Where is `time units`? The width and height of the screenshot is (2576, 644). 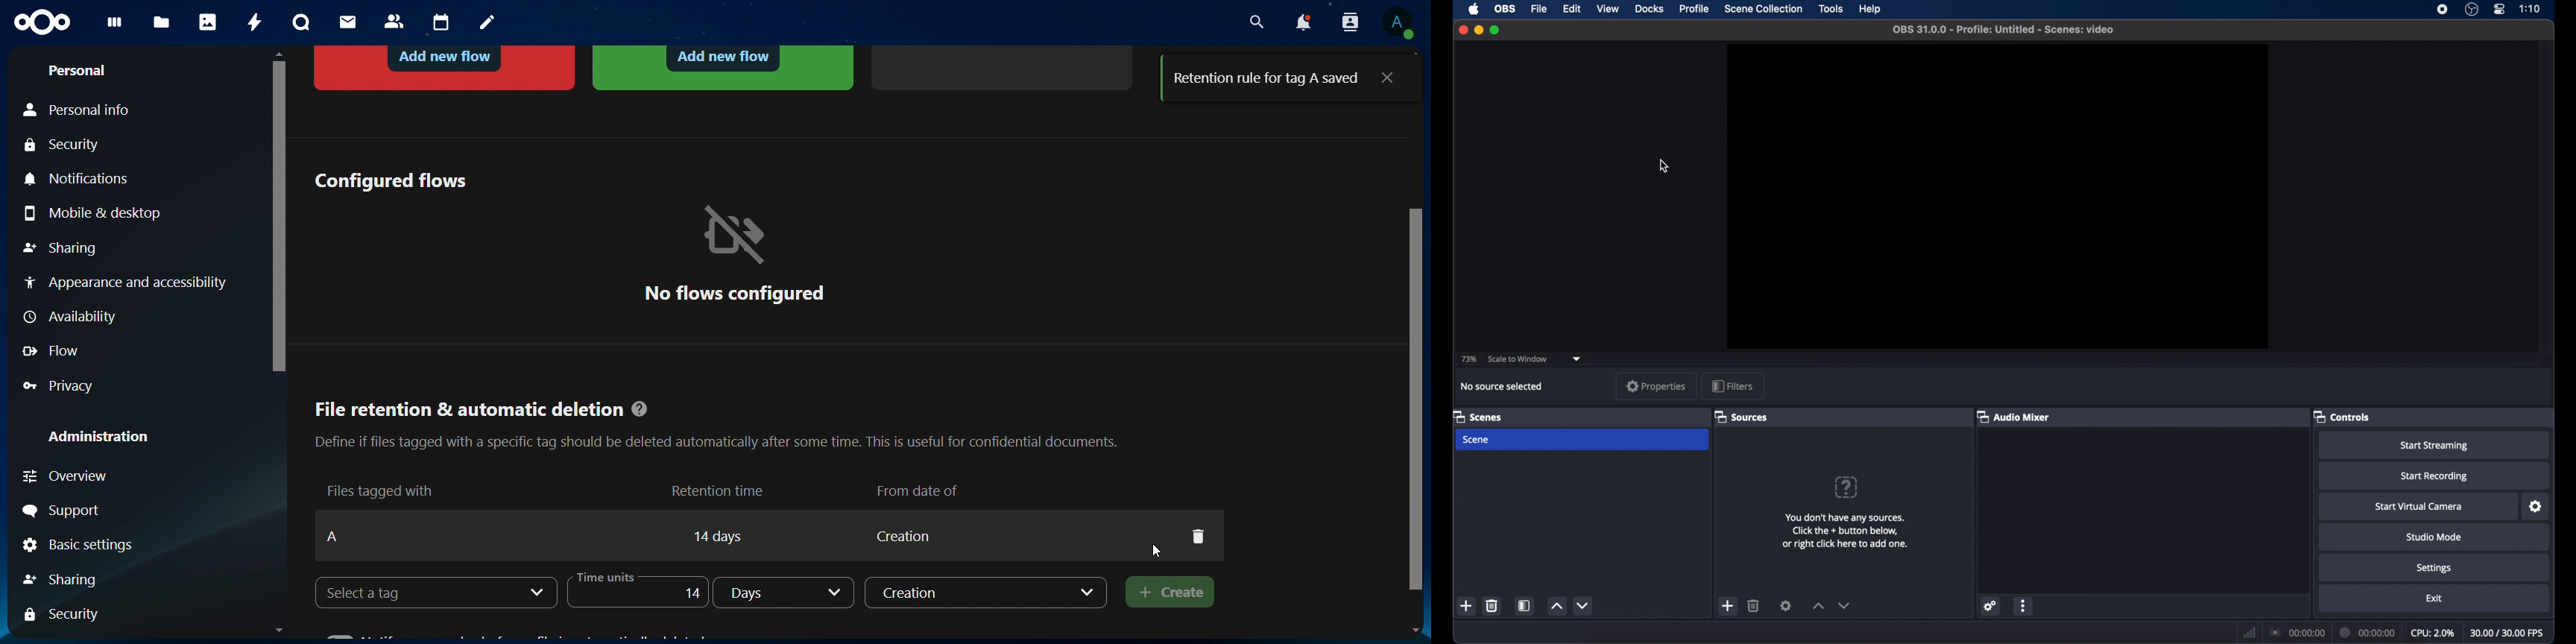
time units is located at coordinates (644, 589).